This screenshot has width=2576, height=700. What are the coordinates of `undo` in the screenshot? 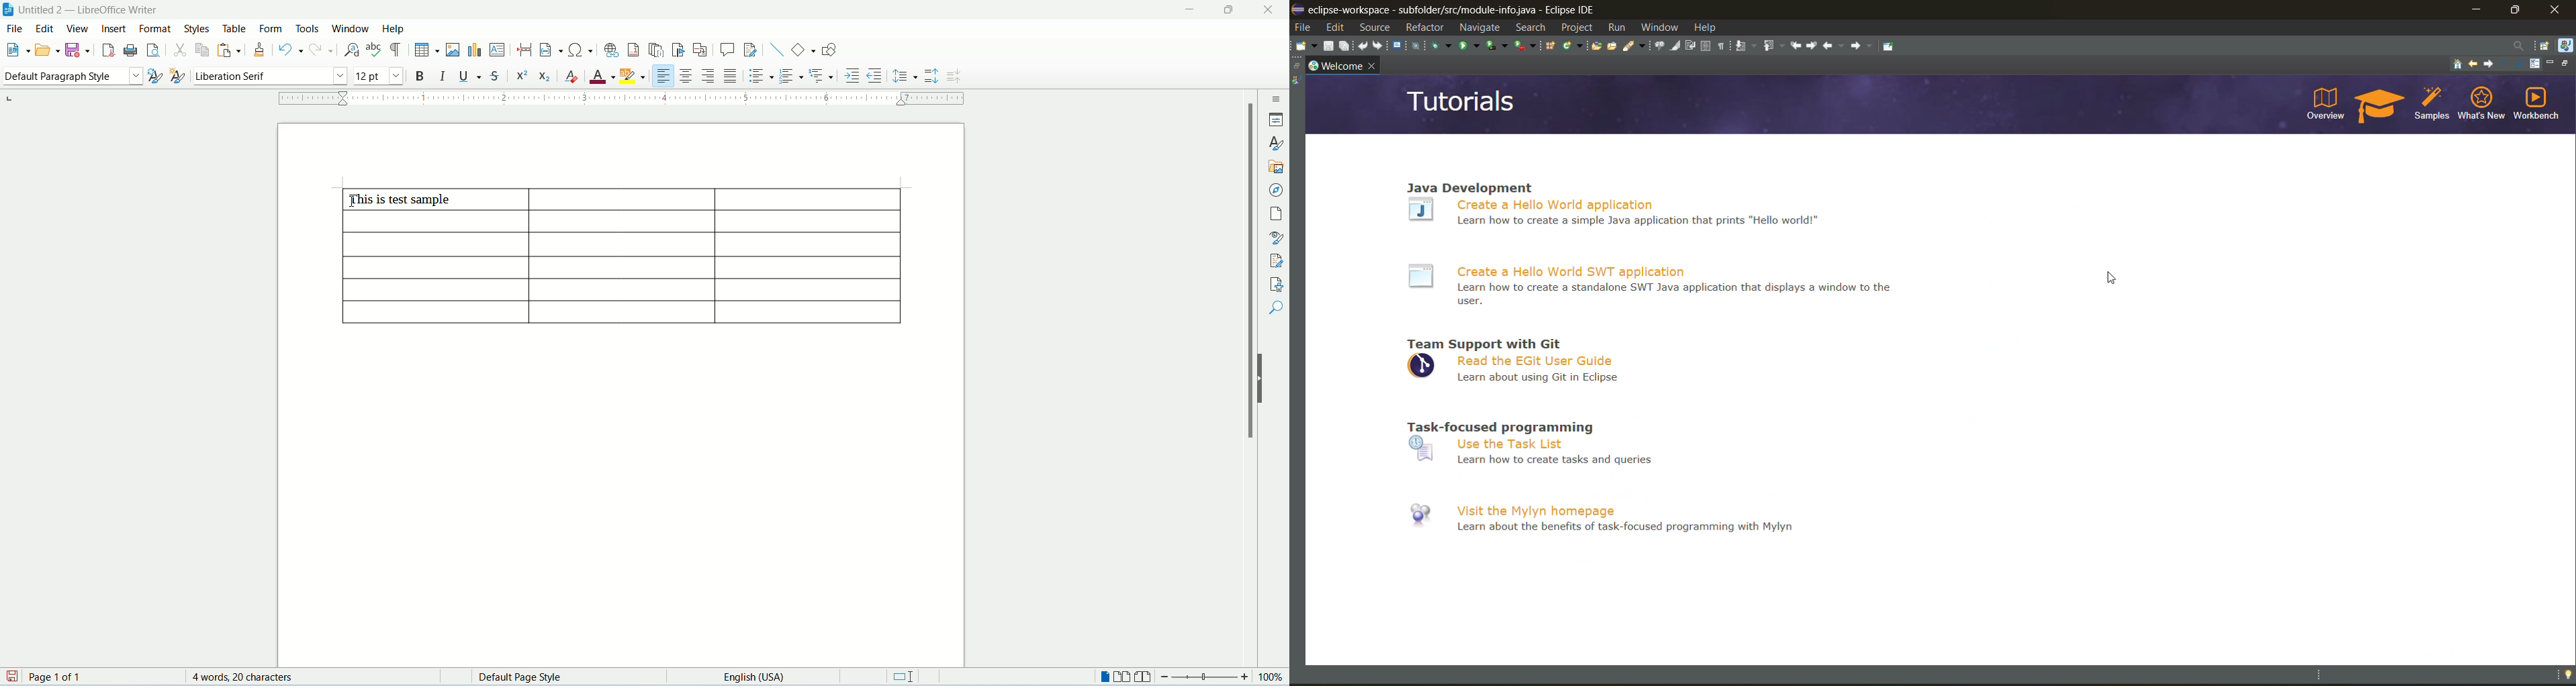 It's located at (291, 49).